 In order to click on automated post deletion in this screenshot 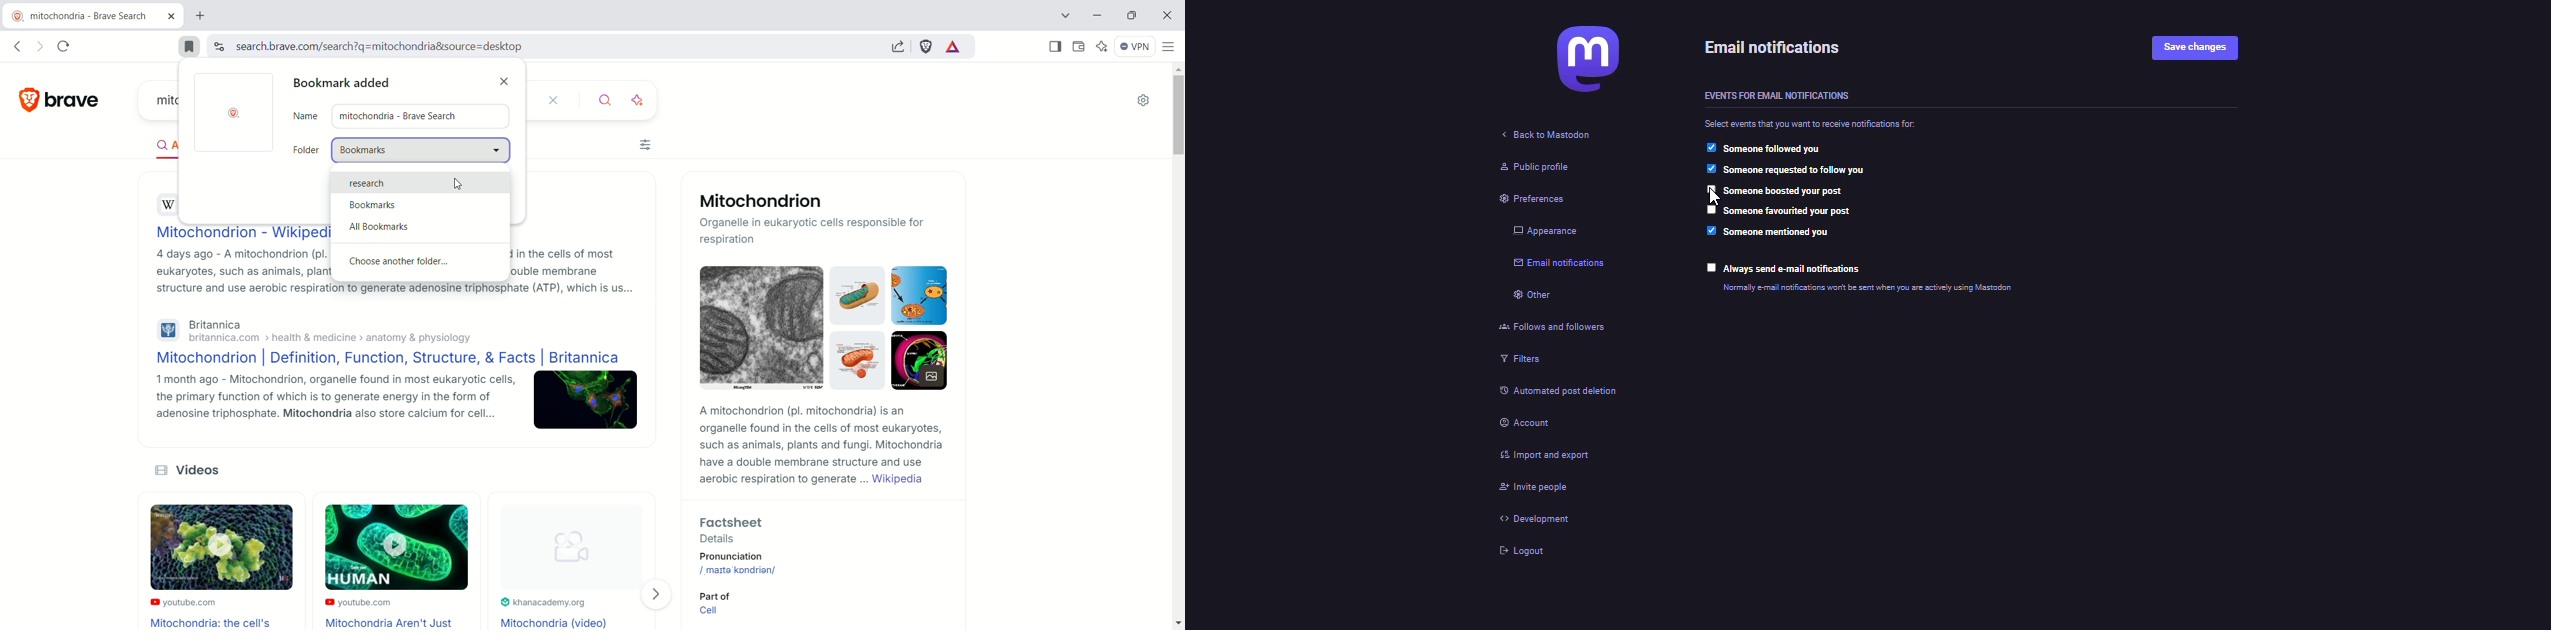, I will do `click(1568, 393)`.